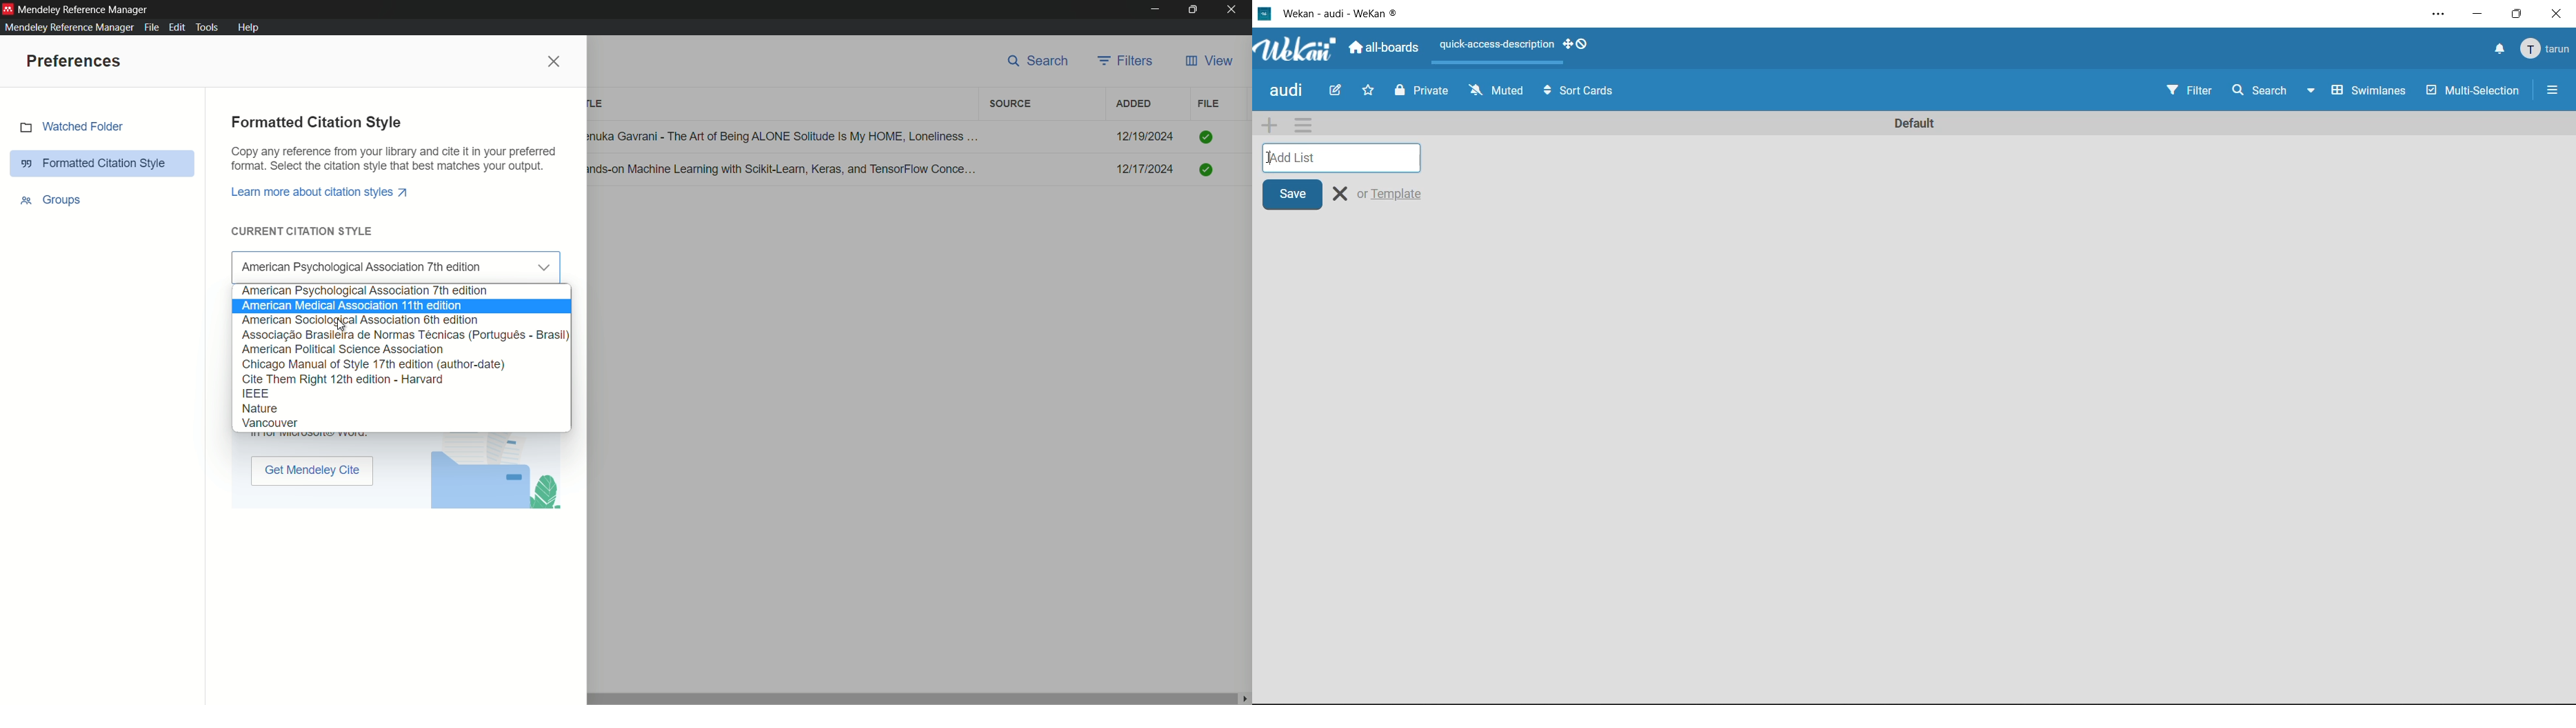 The width and height of the screenshot is (2576, 728). I want to click on add swimlane, so click(1267, 126).